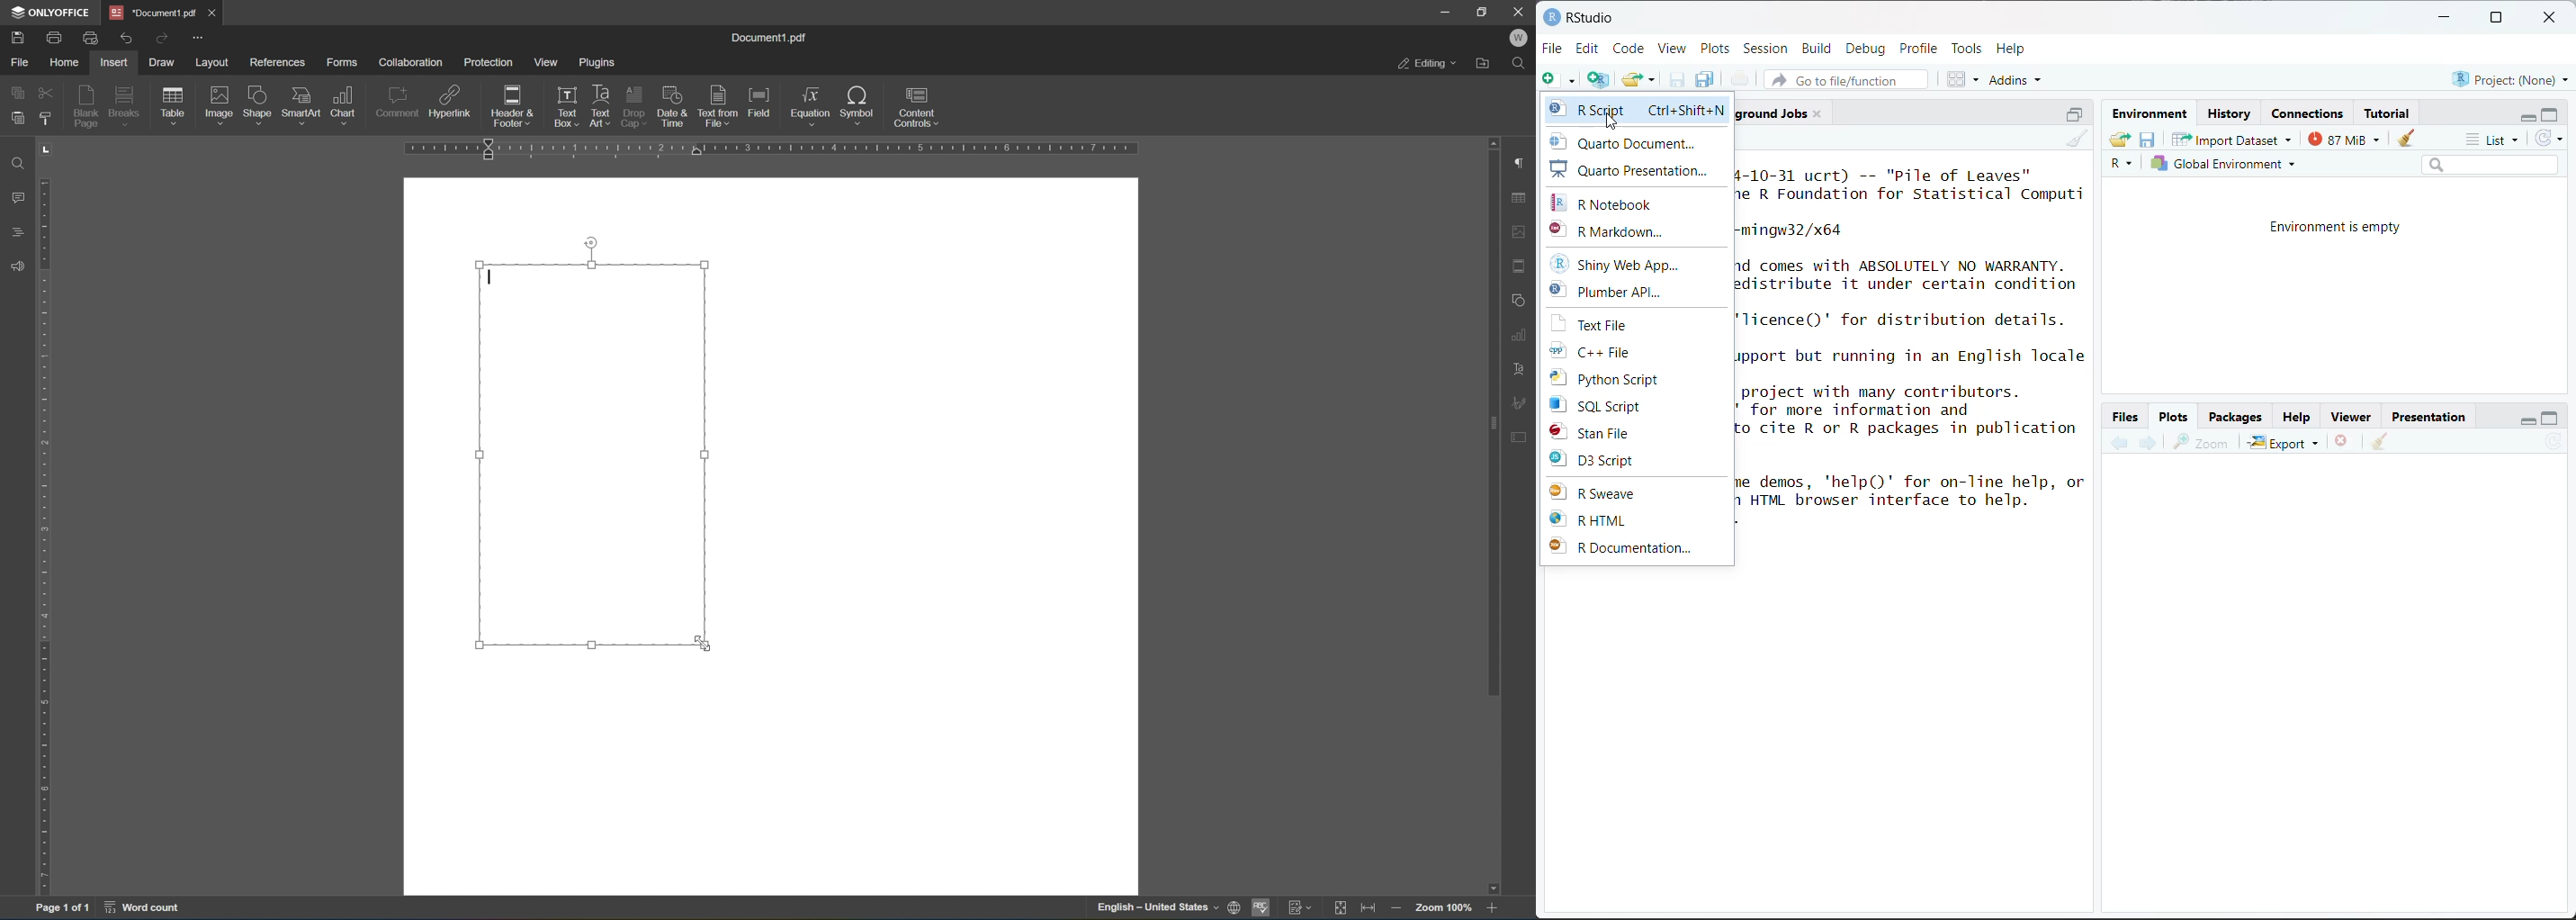 This screenshot has height=924, width=2576. Describe the element at coordinates (1766, 50) in the screenshot. I see `Session` at that location.